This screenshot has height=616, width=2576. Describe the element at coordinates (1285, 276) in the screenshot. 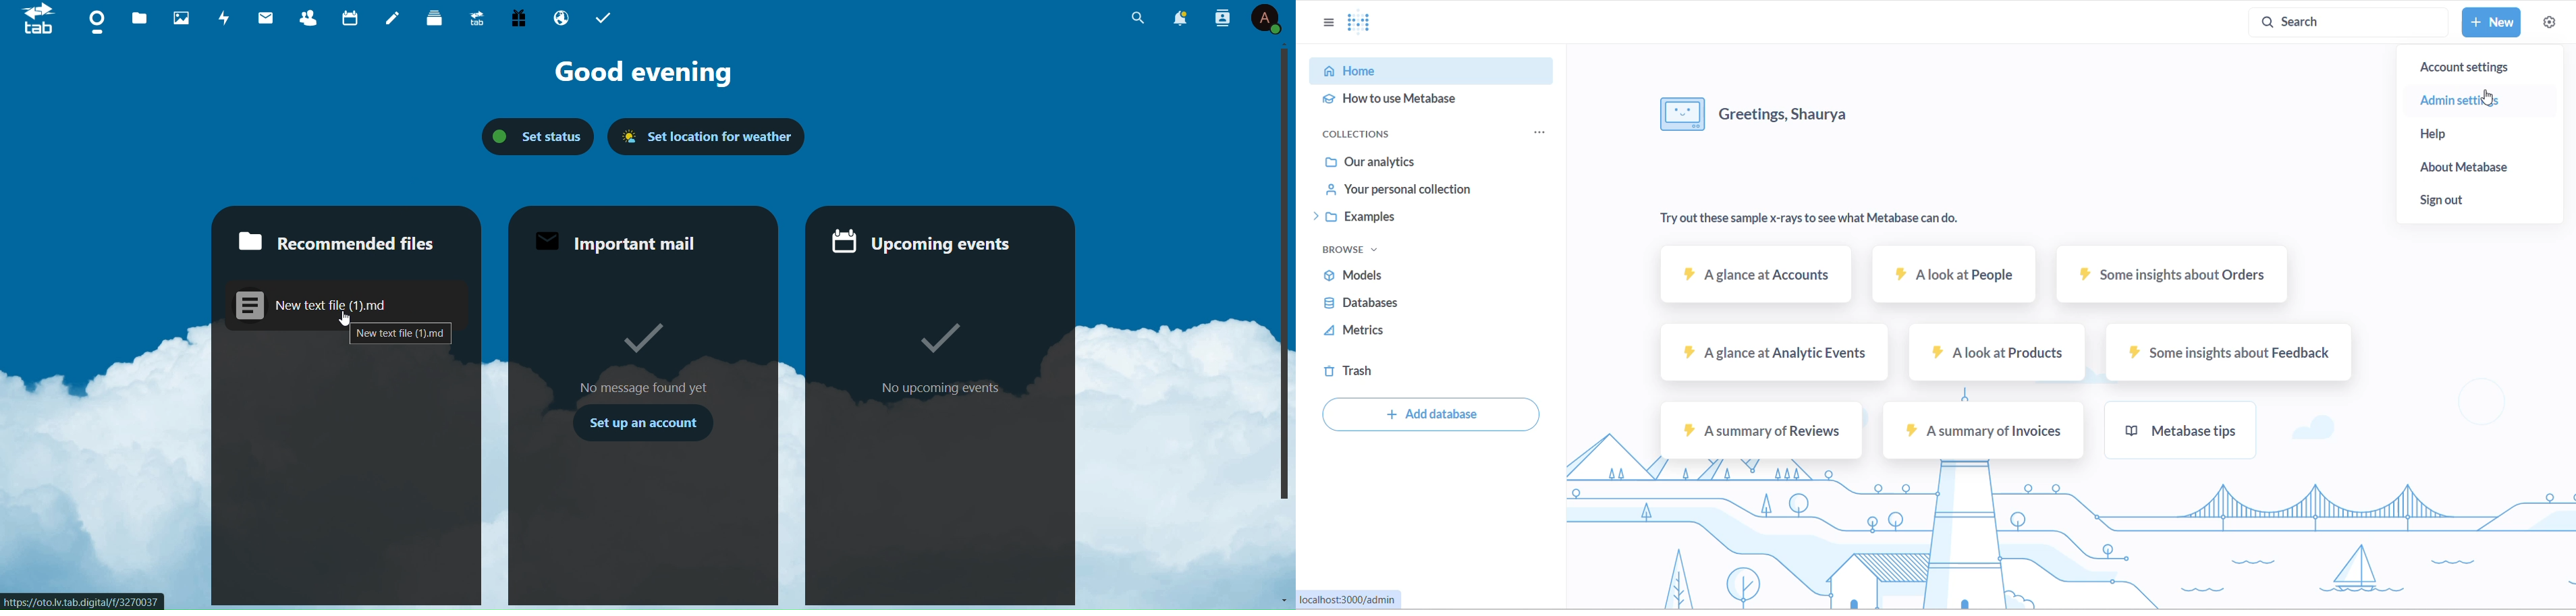

I see `scroll bar` at that location.